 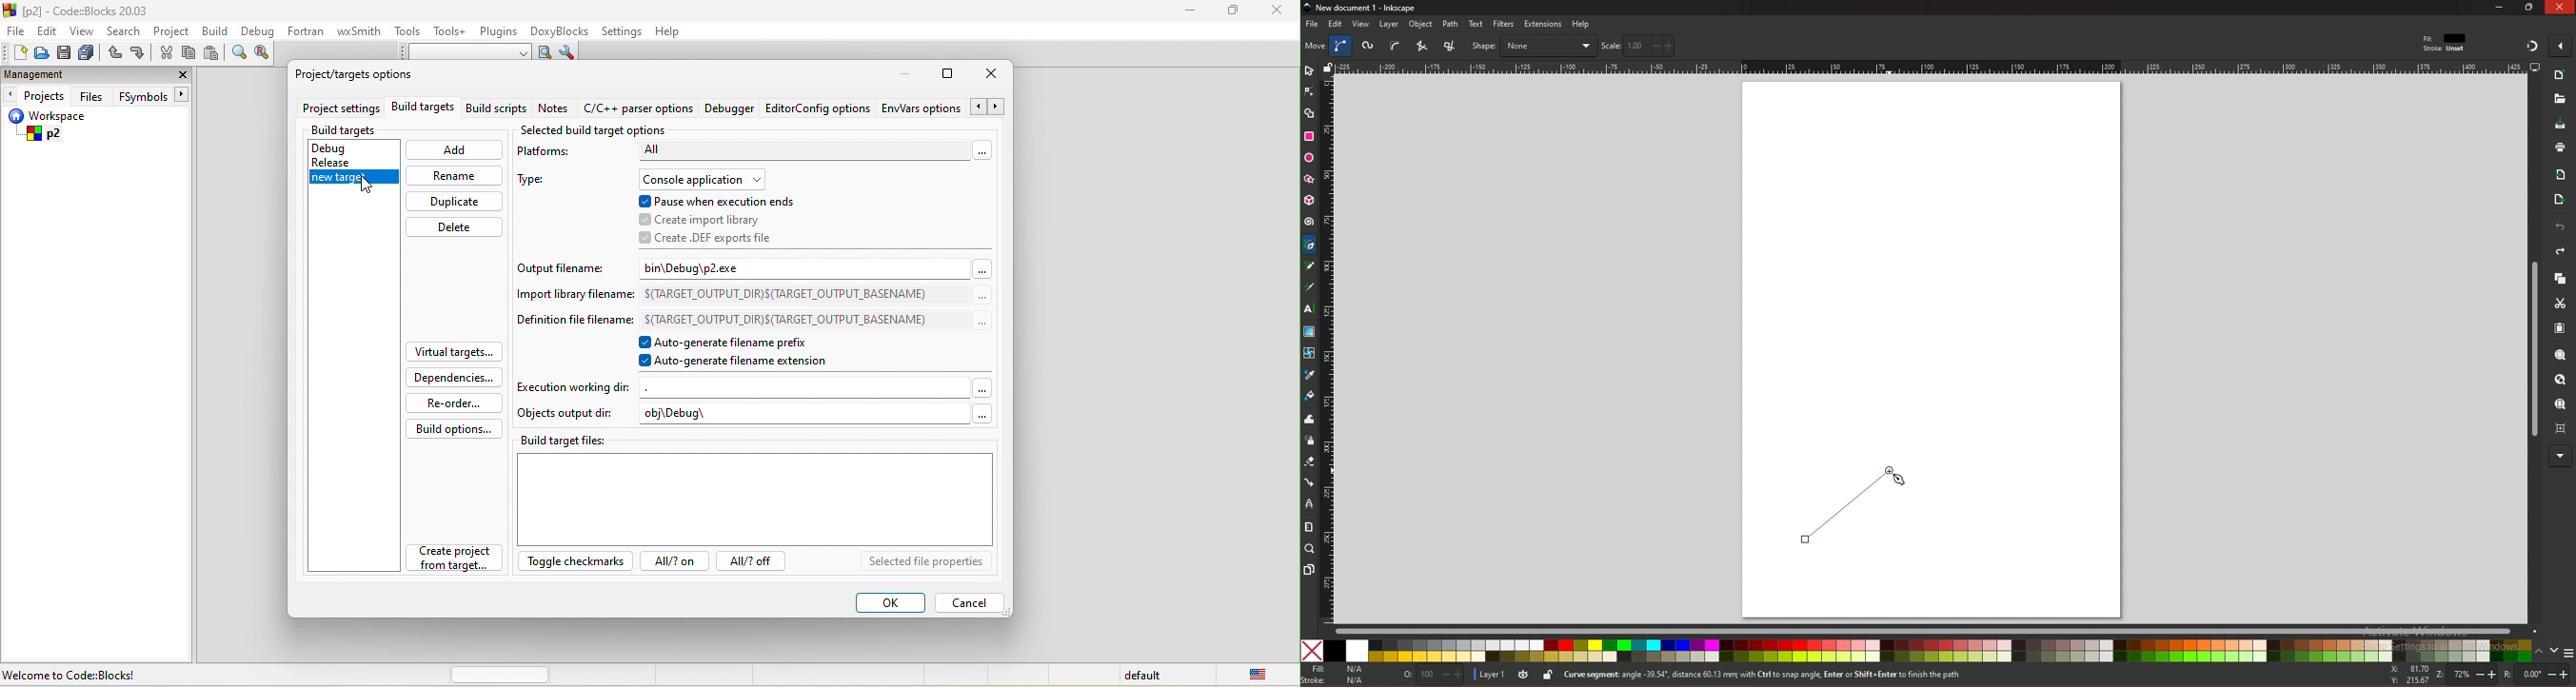 I want to click on toggle checkmarks, so click(x=572, y=564).